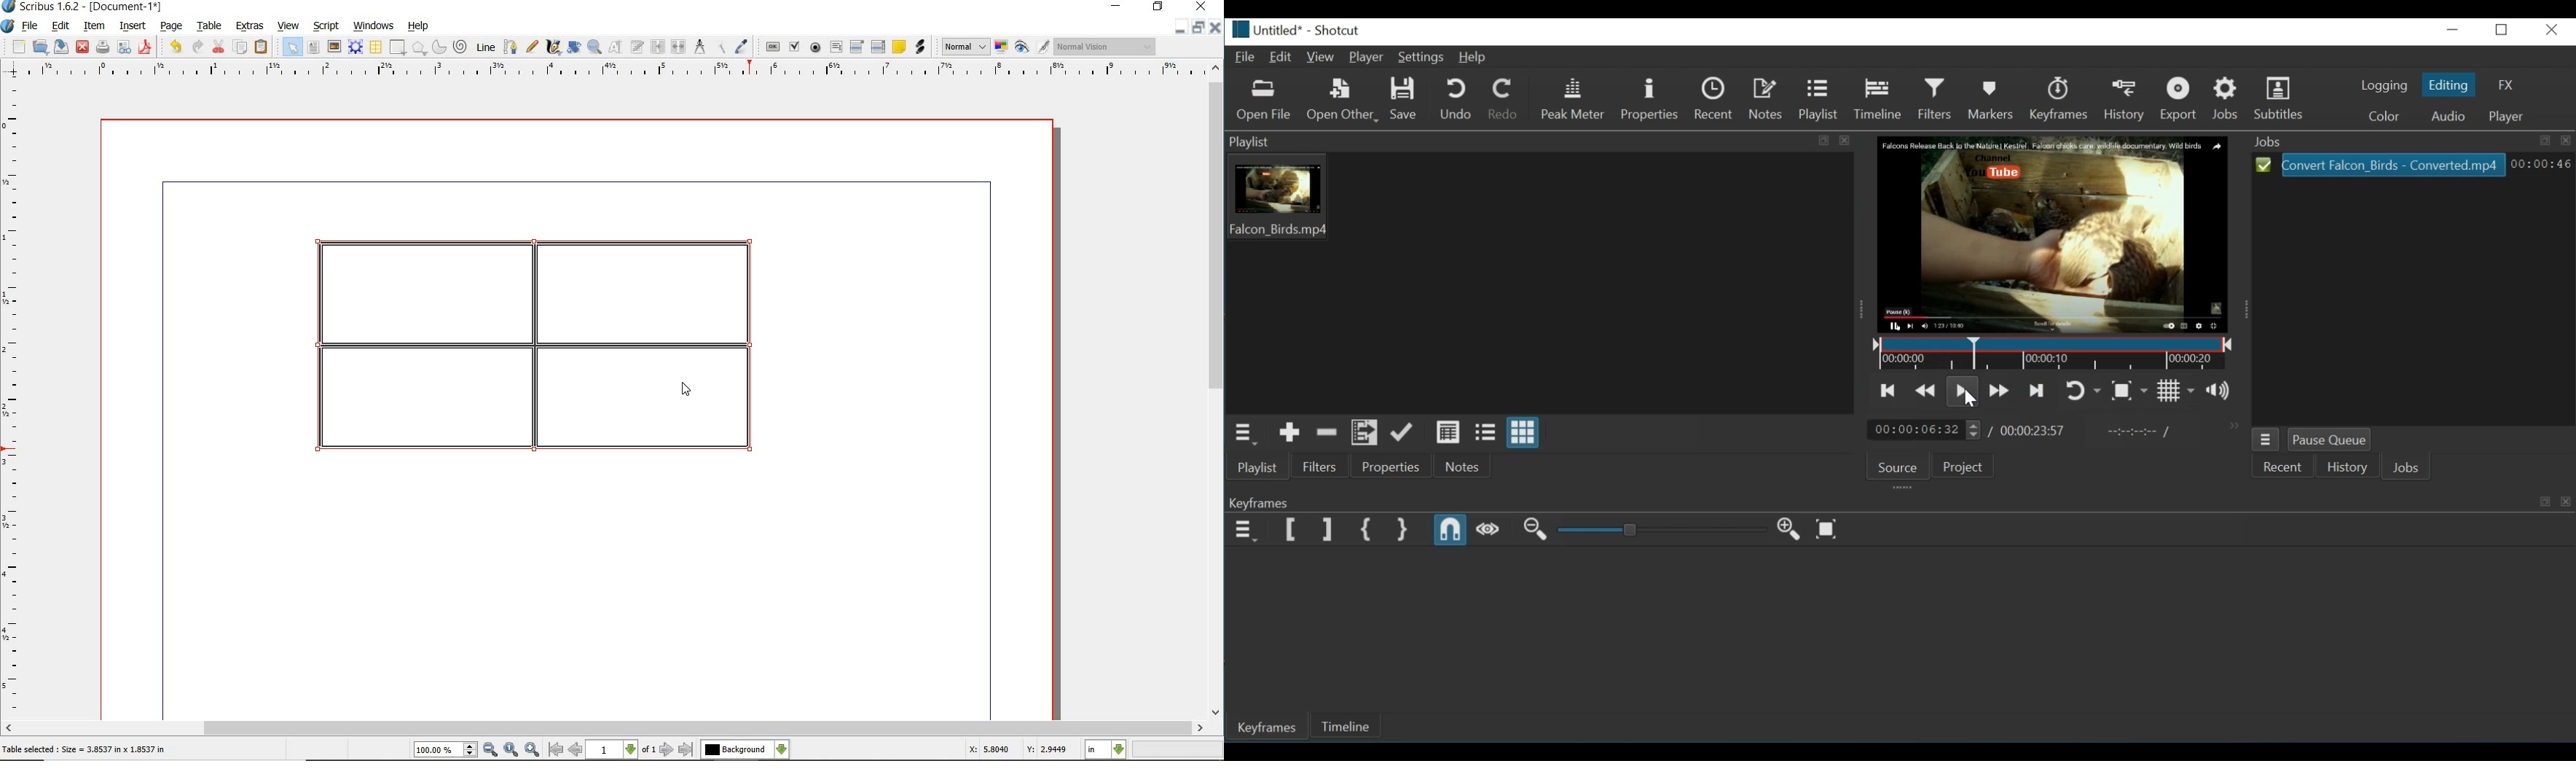 The image size is (2576, 784). What do you see at coordinates (667, 749) in the screenshot?
I see `go to next page` at bounding box center [667, 749].